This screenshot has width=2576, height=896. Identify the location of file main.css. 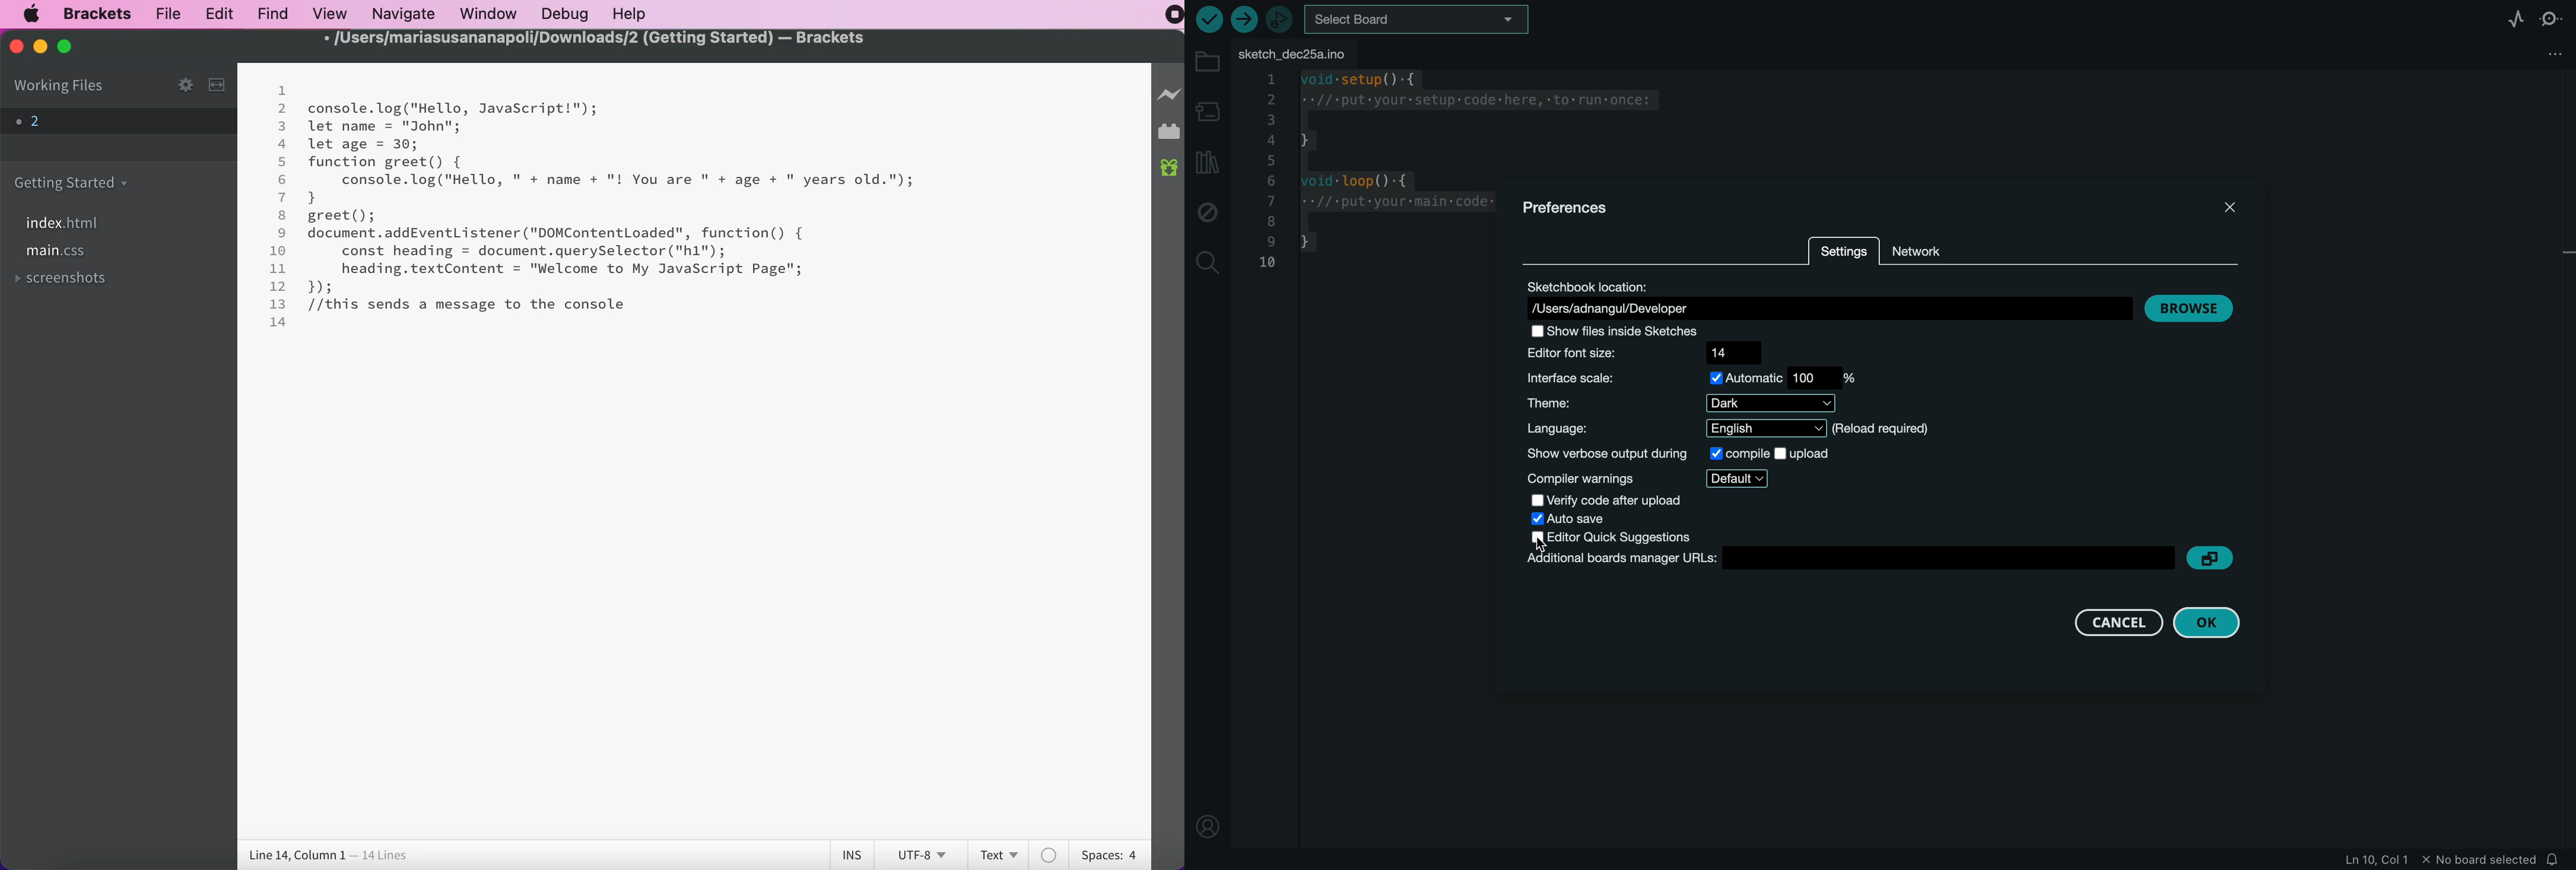
(63, 254).